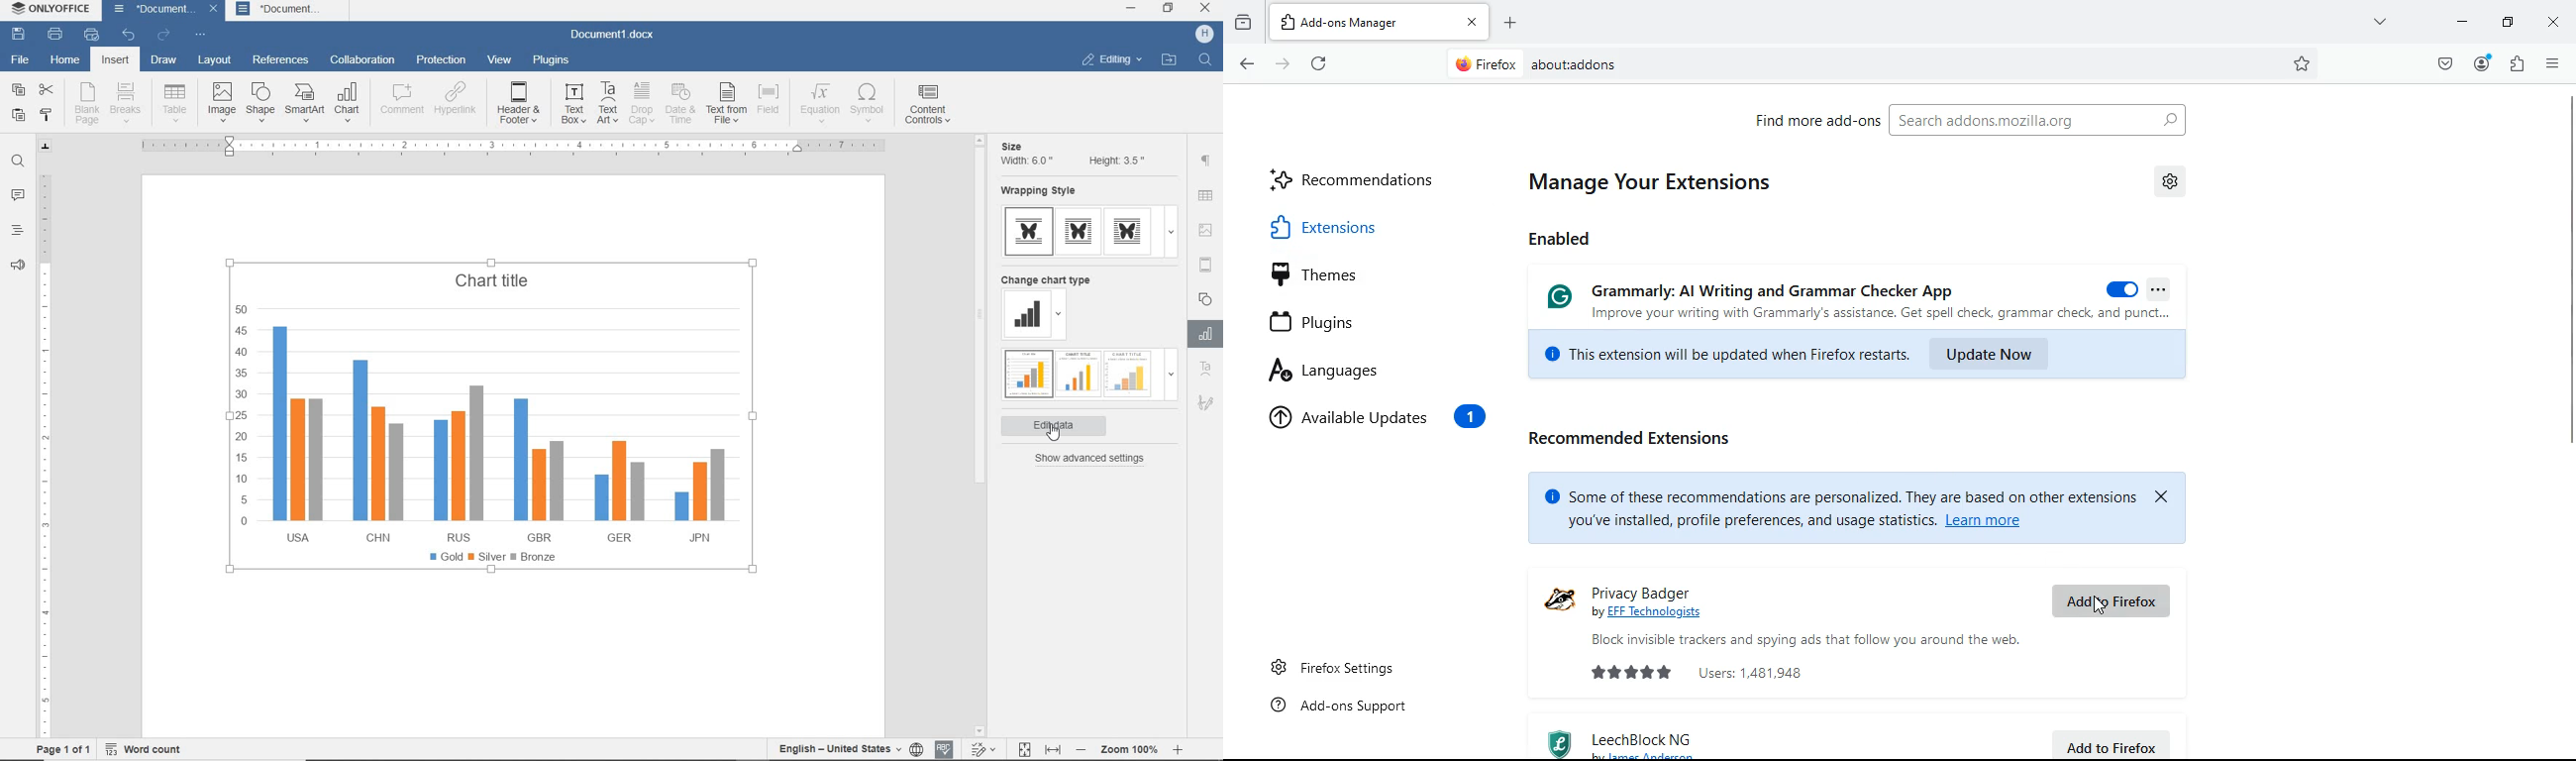 The height and width of the screenshot is (784, 2576). Describe the element at coordinates (522, 104) in the screenshot. I see `header & footer` at that location.